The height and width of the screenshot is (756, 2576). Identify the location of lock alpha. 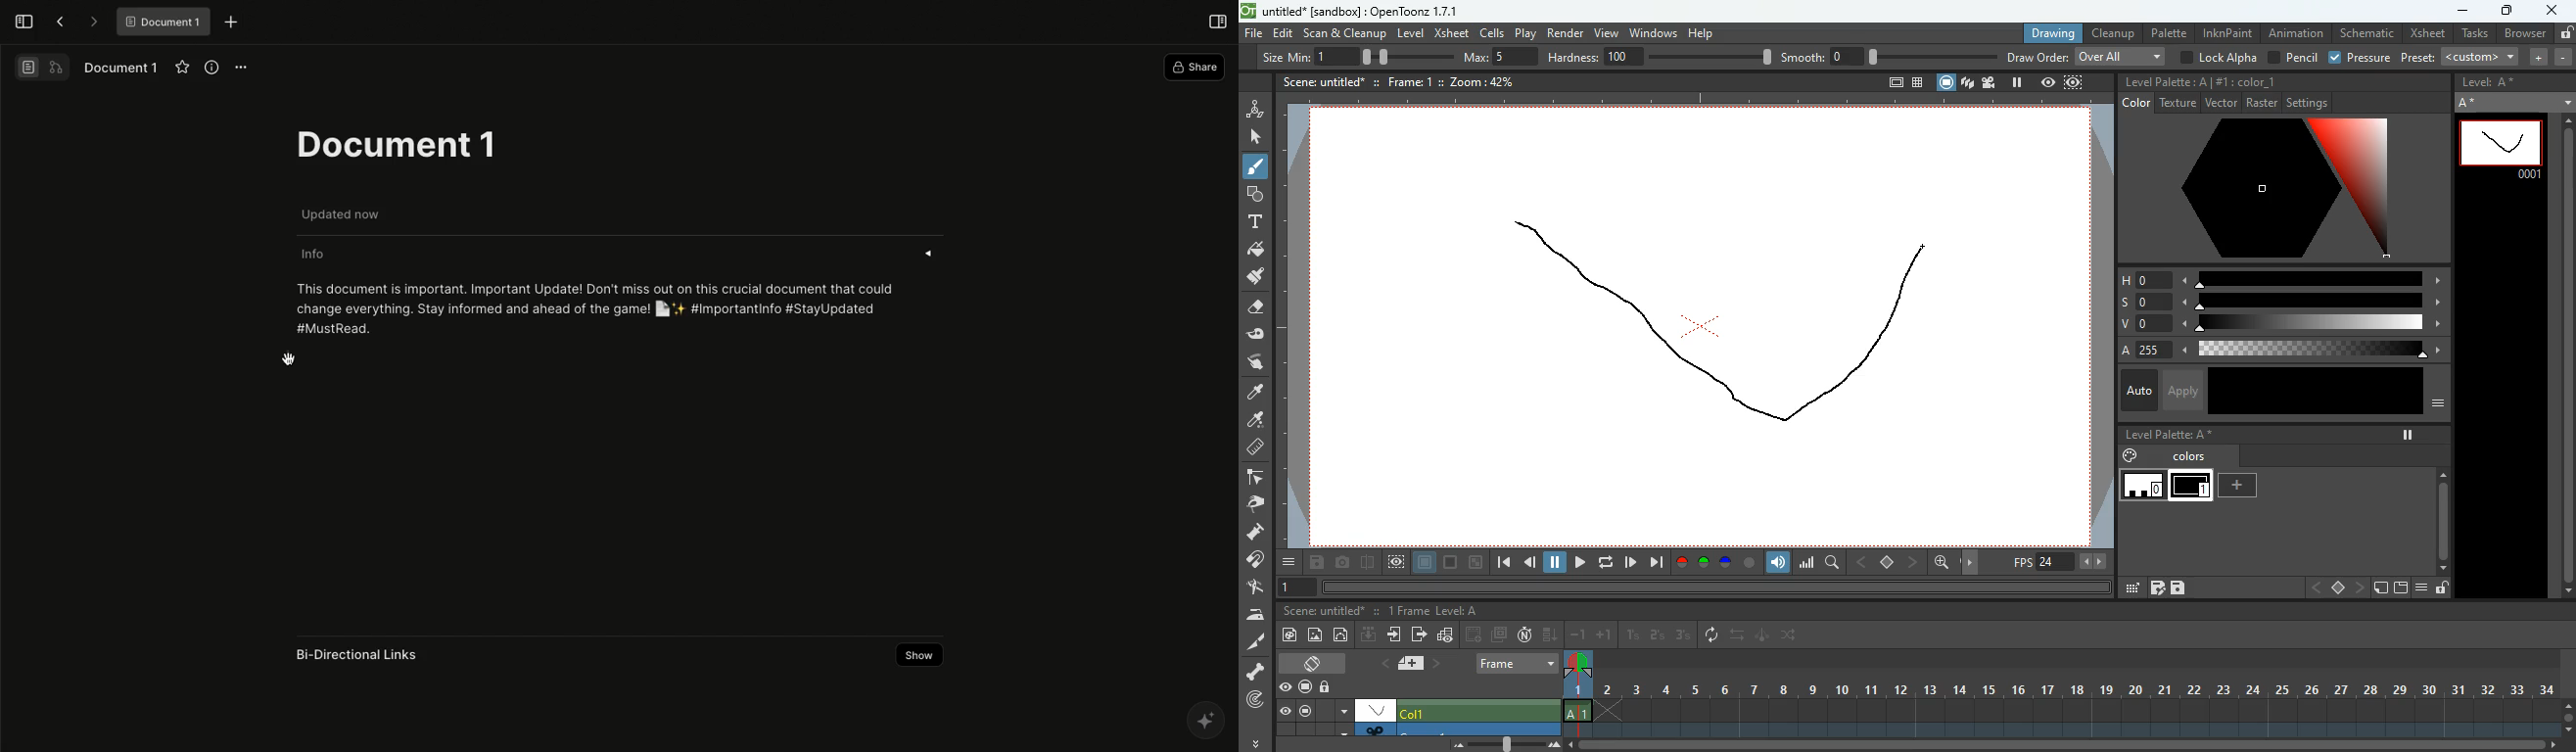
(2217, 57).